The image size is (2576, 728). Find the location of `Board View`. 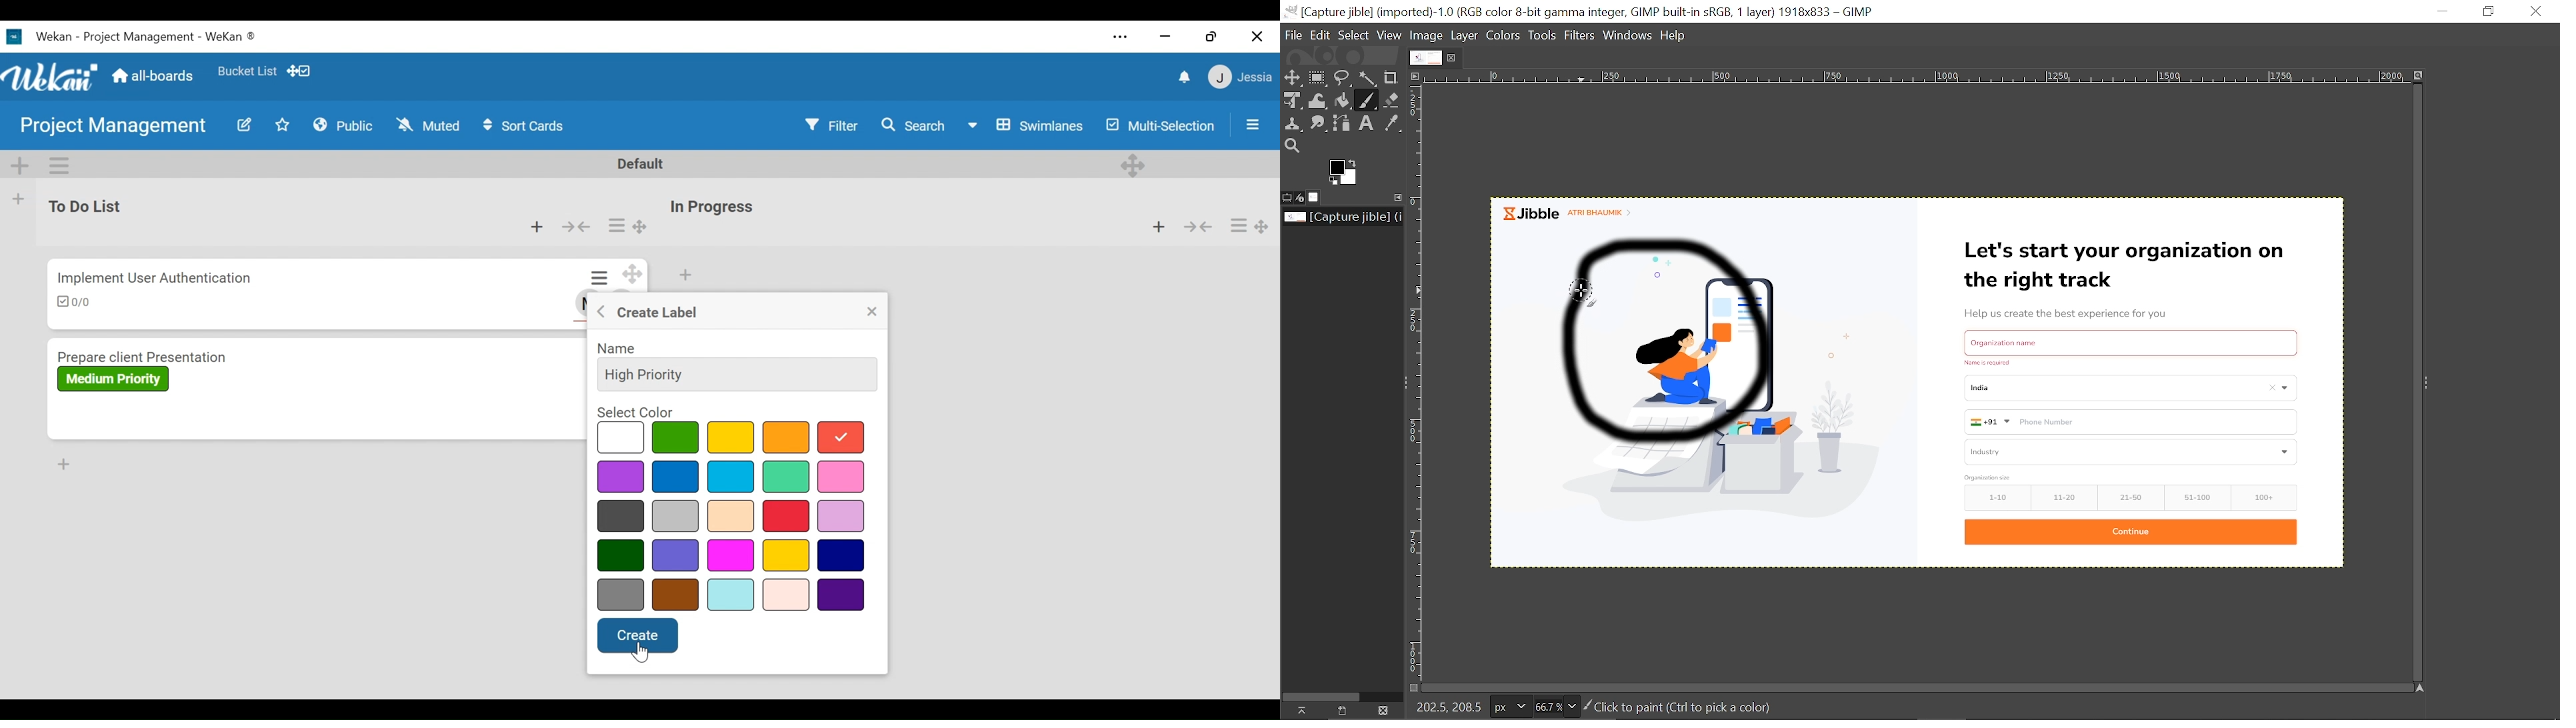

Board View is located at coordinates (1025, 125).